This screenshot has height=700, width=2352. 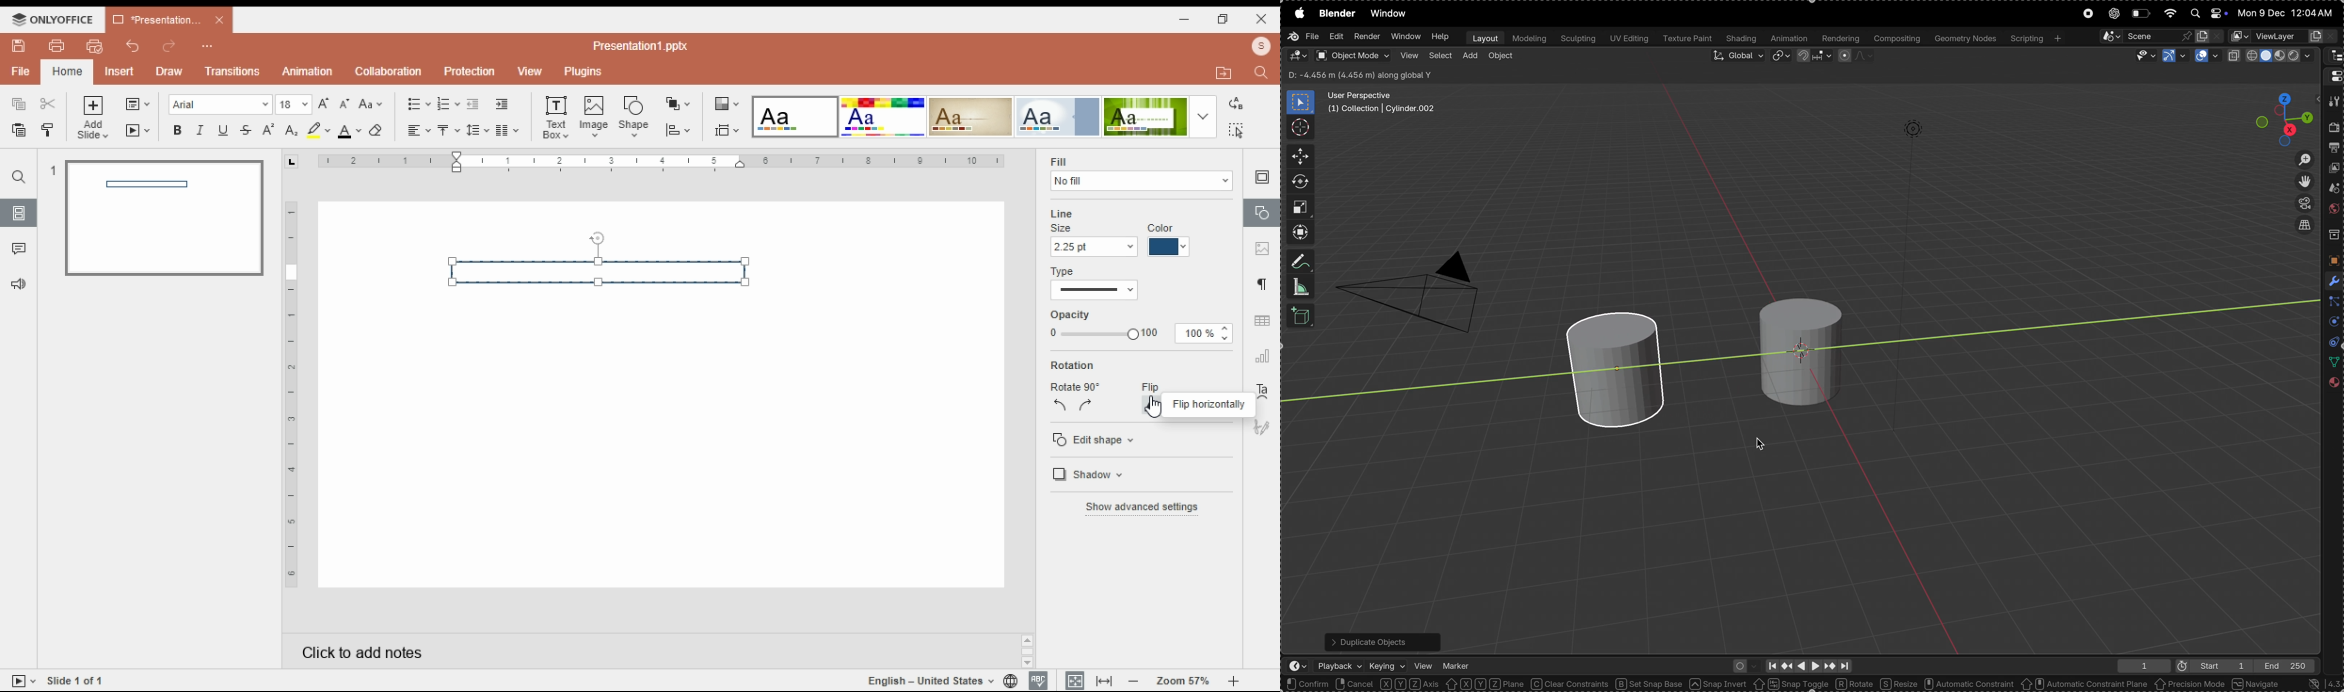 What do you see at coordinates (1383, 102) in the screenshot?
I see `User perspective` at bounding box center [1383, 102].